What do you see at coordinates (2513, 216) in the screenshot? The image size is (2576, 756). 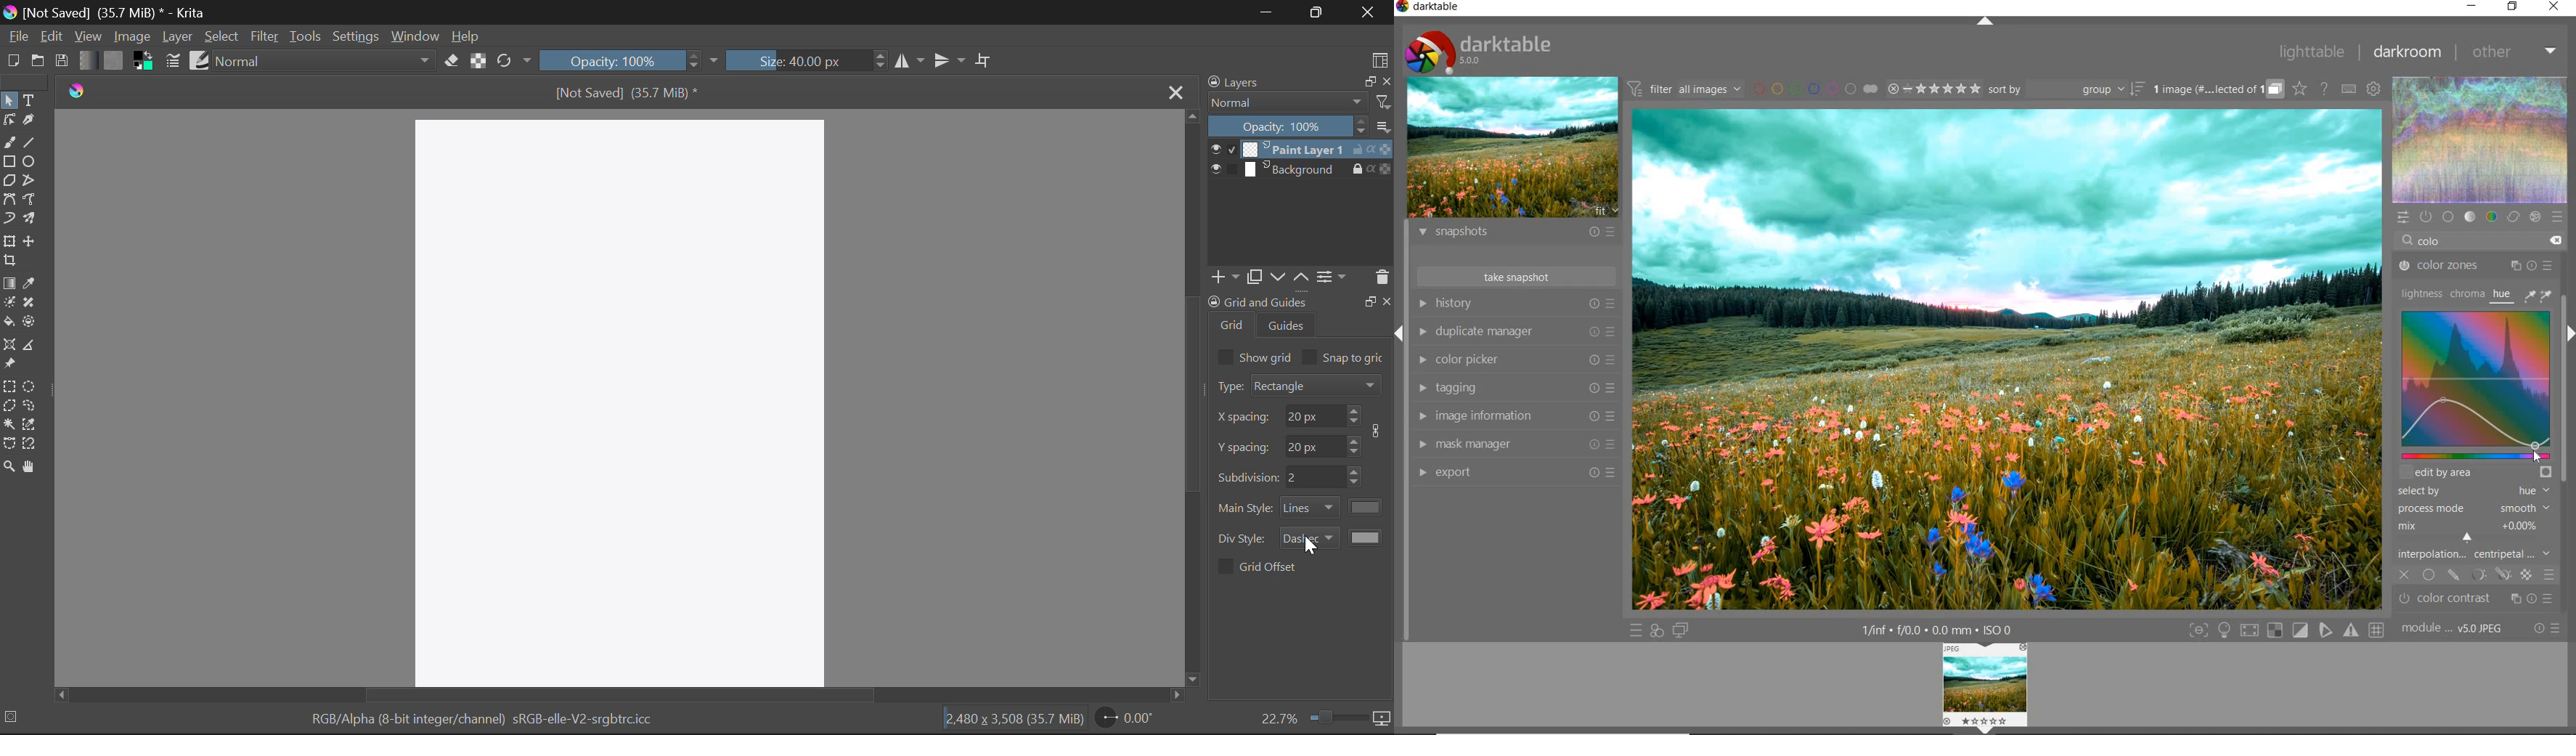 I see `correct` at bounding box center [2513, 216].